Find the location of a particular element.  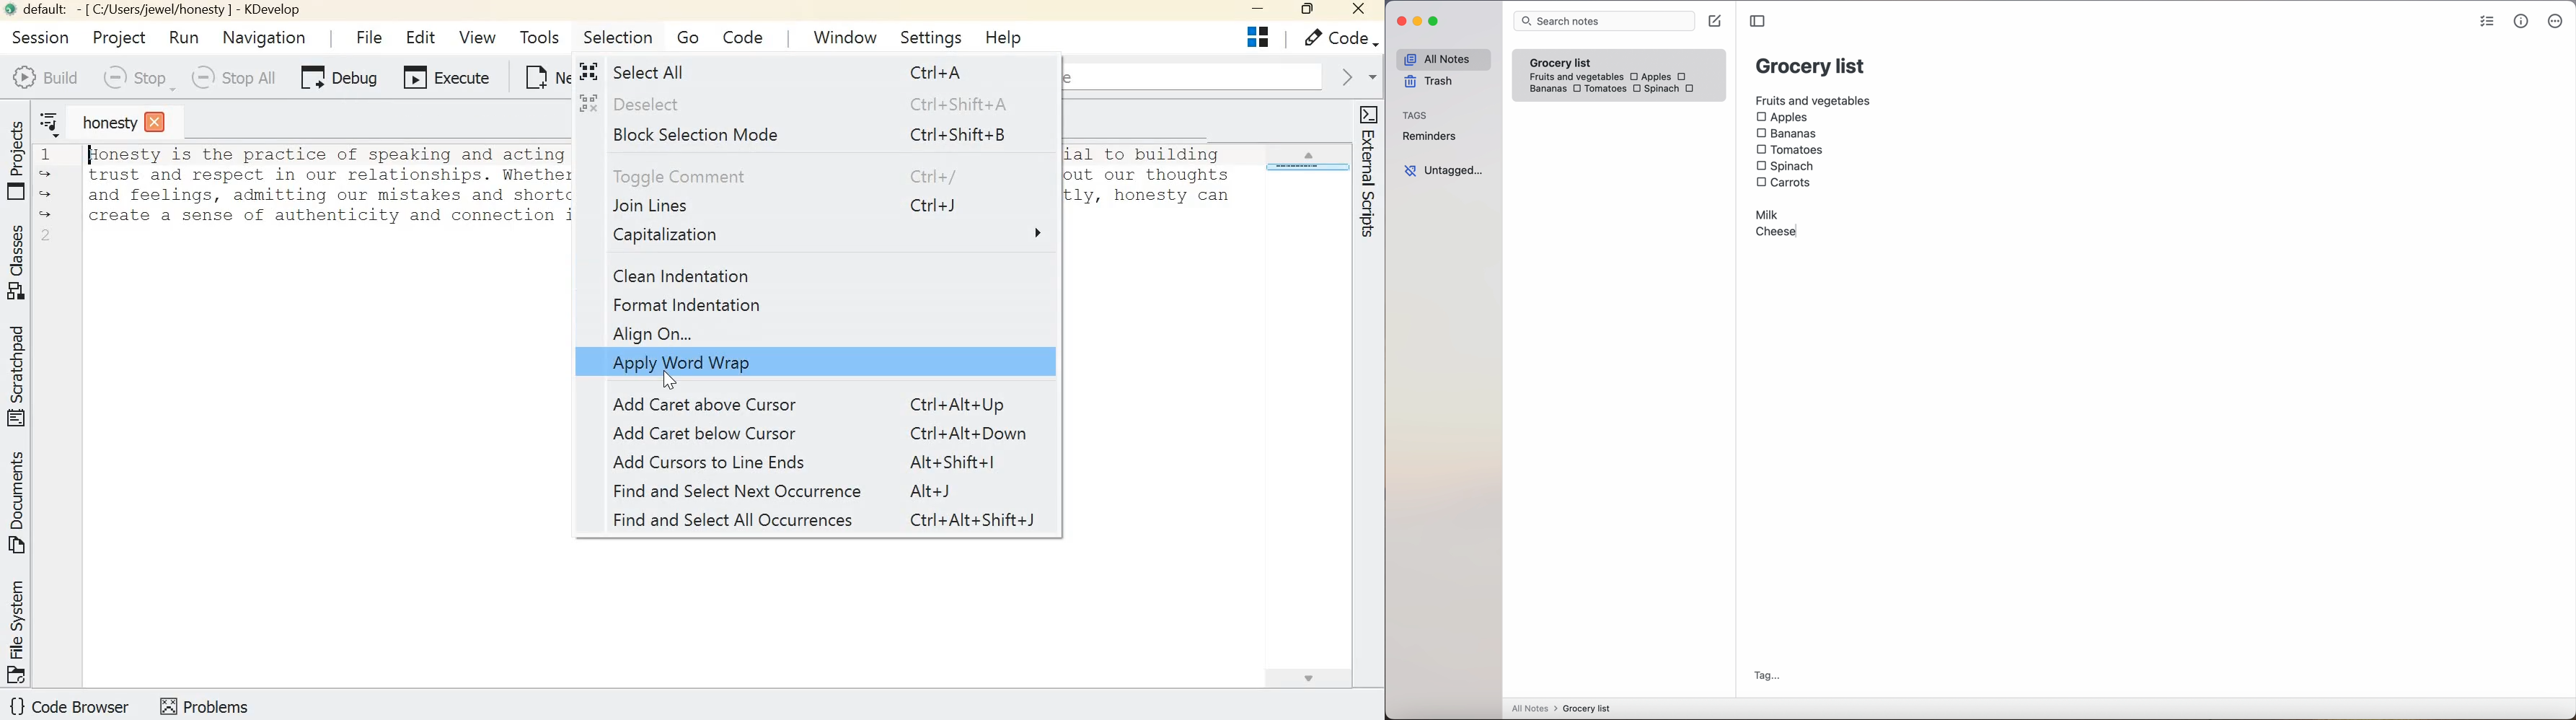

Apples checkbox is located at coordinates (1650, 77).